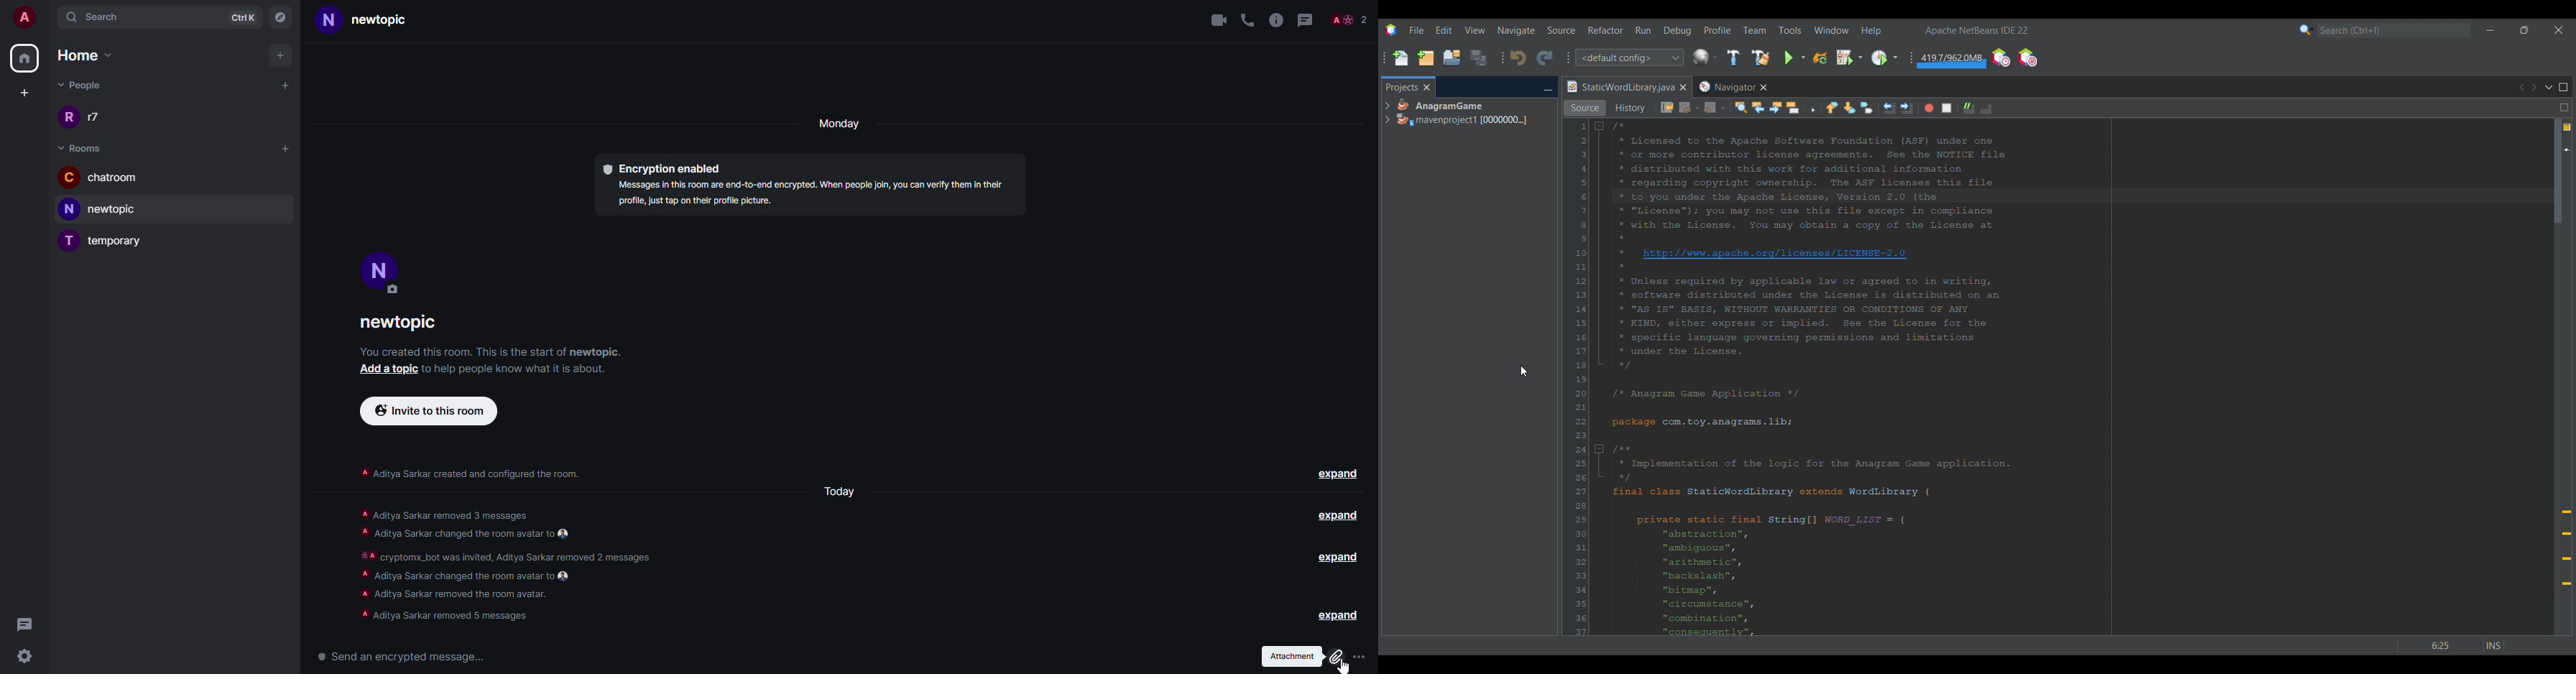  I want to click on send a encrypted message, so click(405, 656).